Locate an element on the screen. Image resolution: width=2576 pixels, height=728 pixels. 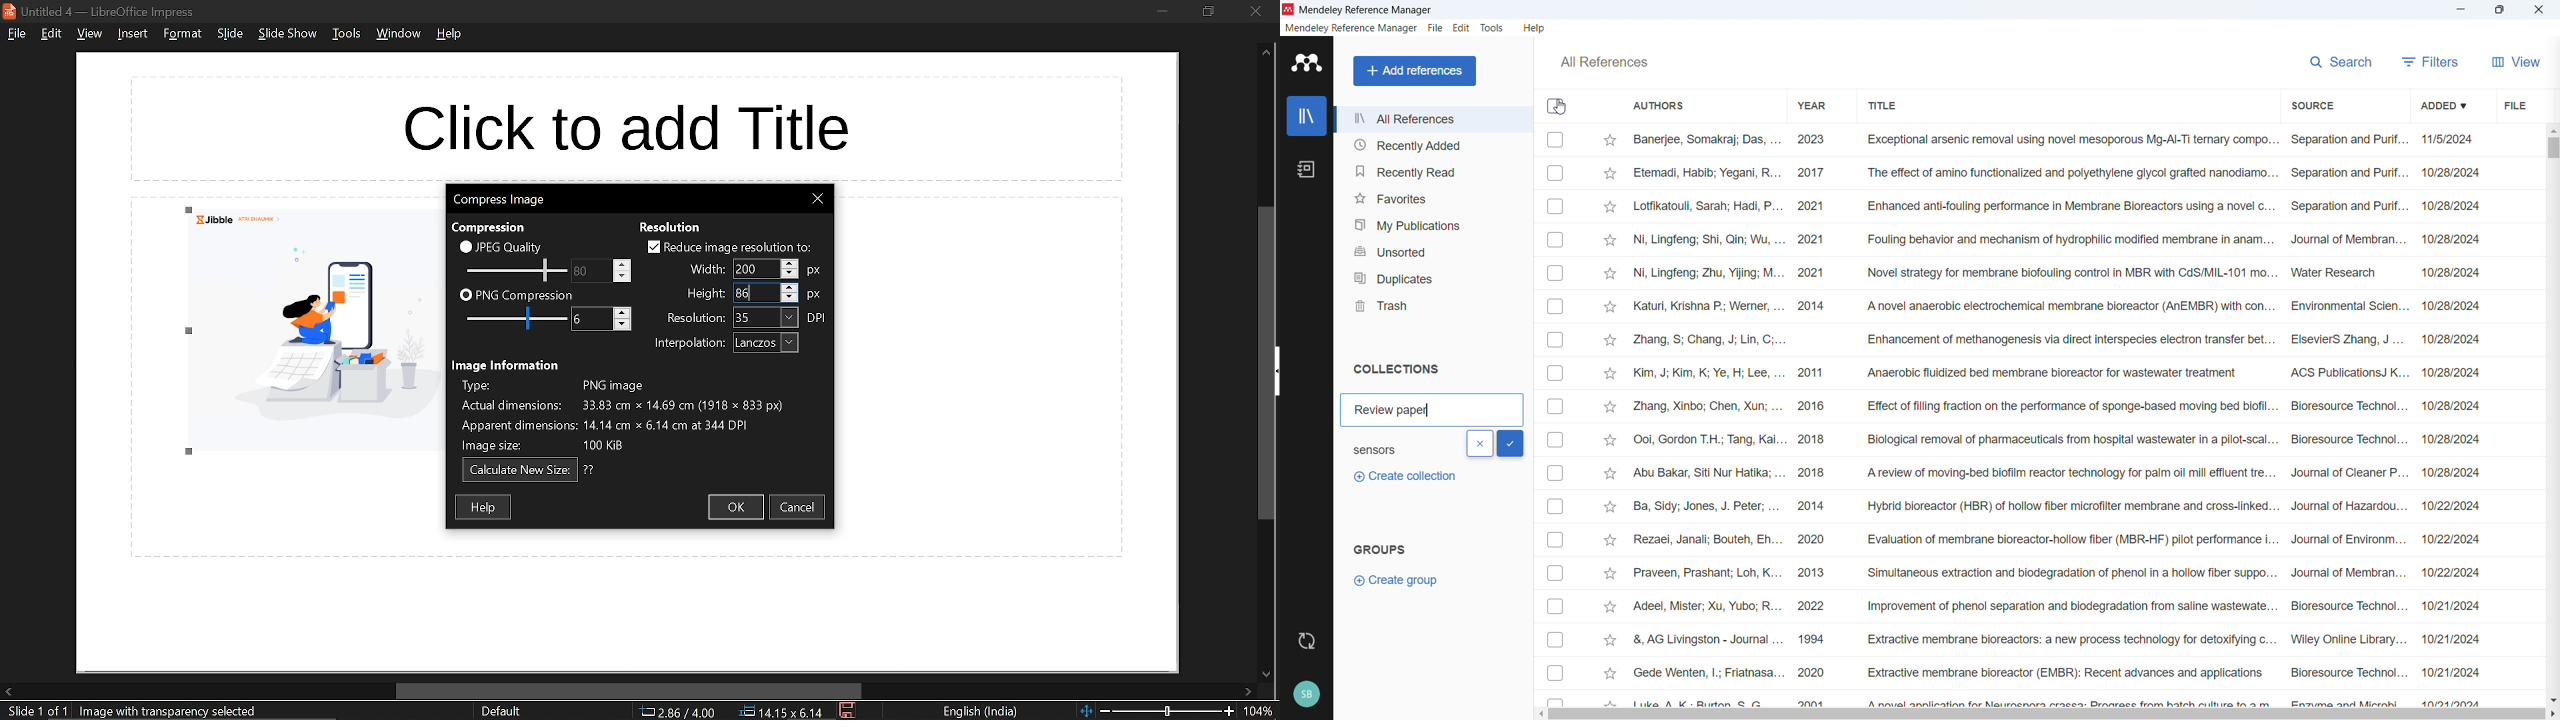
Review paper is located at coordinates (1393, 410).